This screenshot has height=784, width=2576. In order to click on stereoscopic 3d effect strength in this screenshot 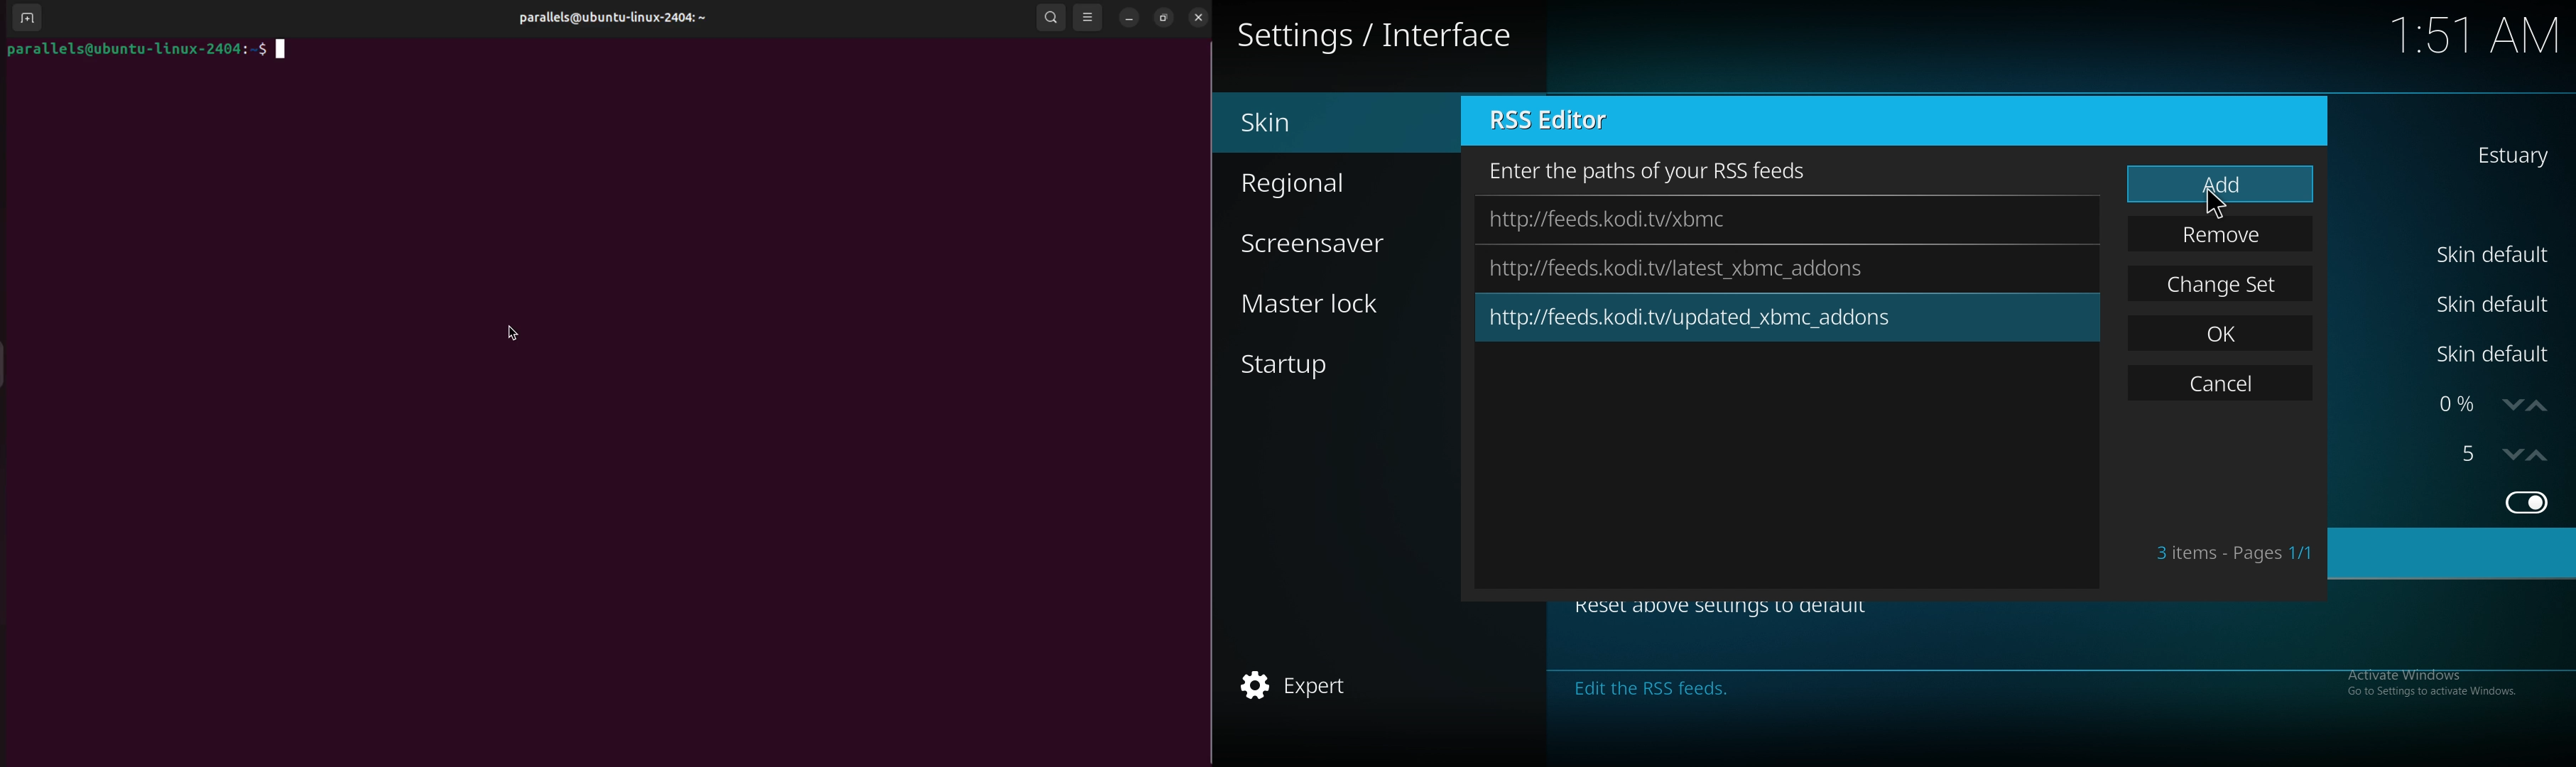, I will do `click(2472, 454)`.